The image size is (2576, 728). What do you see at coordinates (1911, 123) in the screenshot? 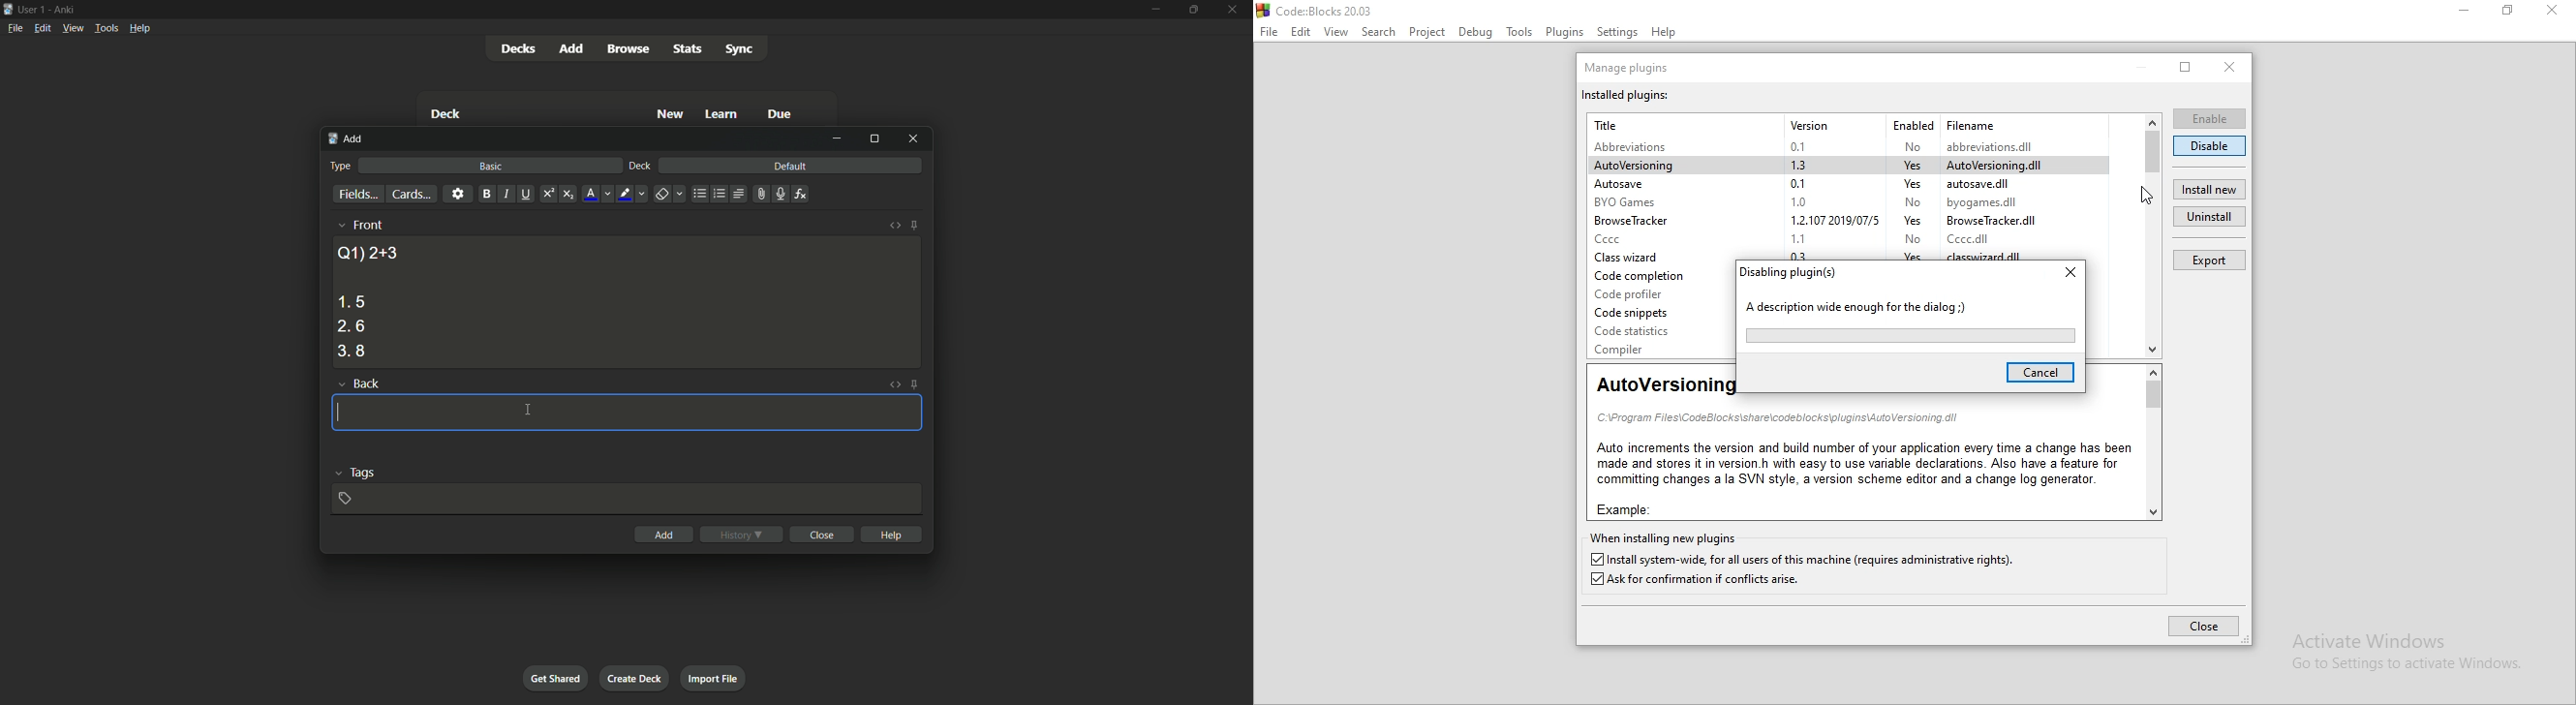
I see `Enabled` at bounding box center [1911, 123].